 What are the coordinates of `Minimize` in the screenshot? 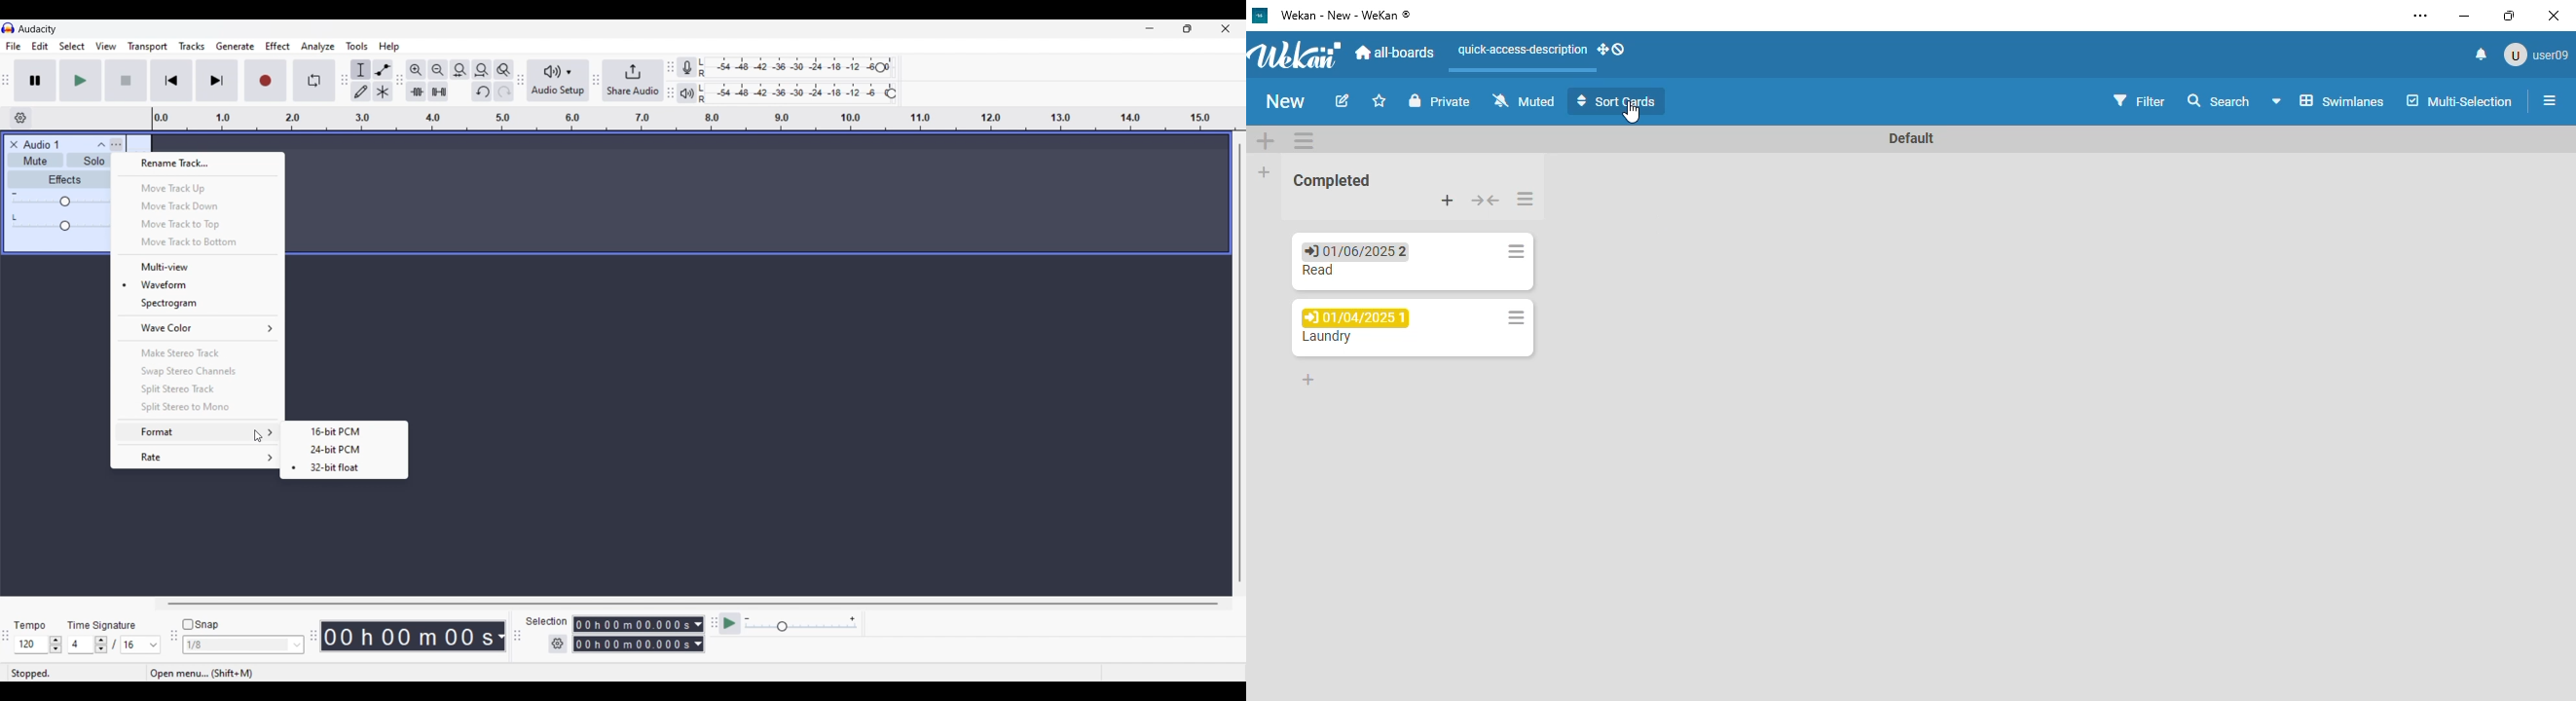 It's located at (1149, 29).